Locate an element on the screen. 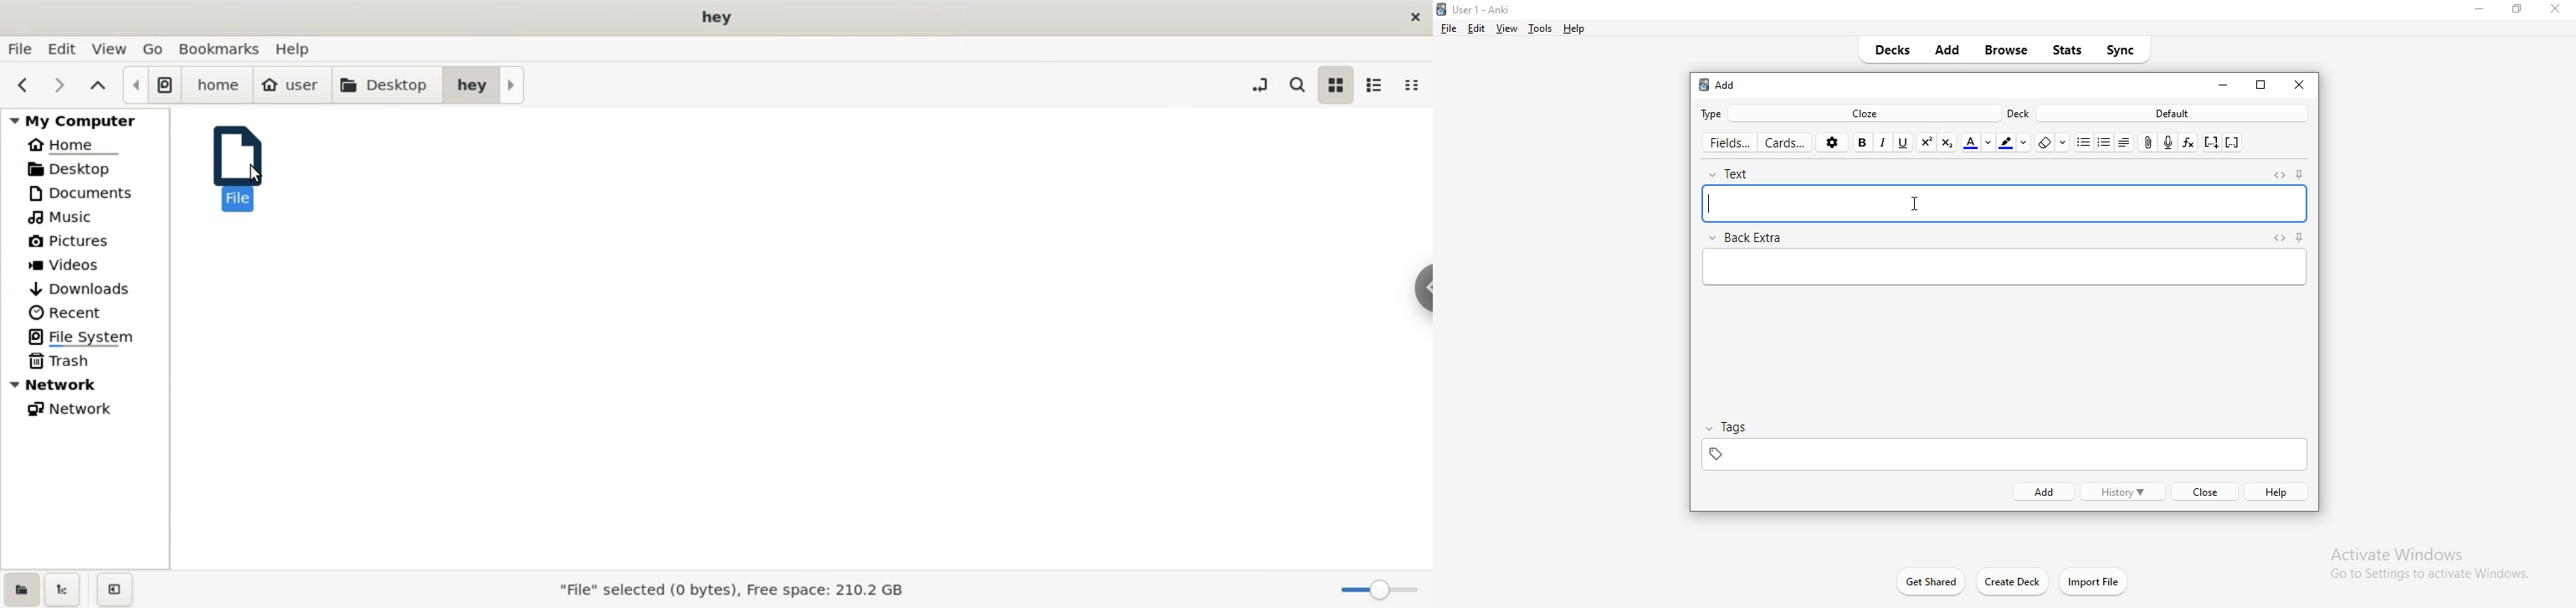 Image resolution: width=2576 pixels, height=616 pixels. text box is located at coordinates (2001, 269).